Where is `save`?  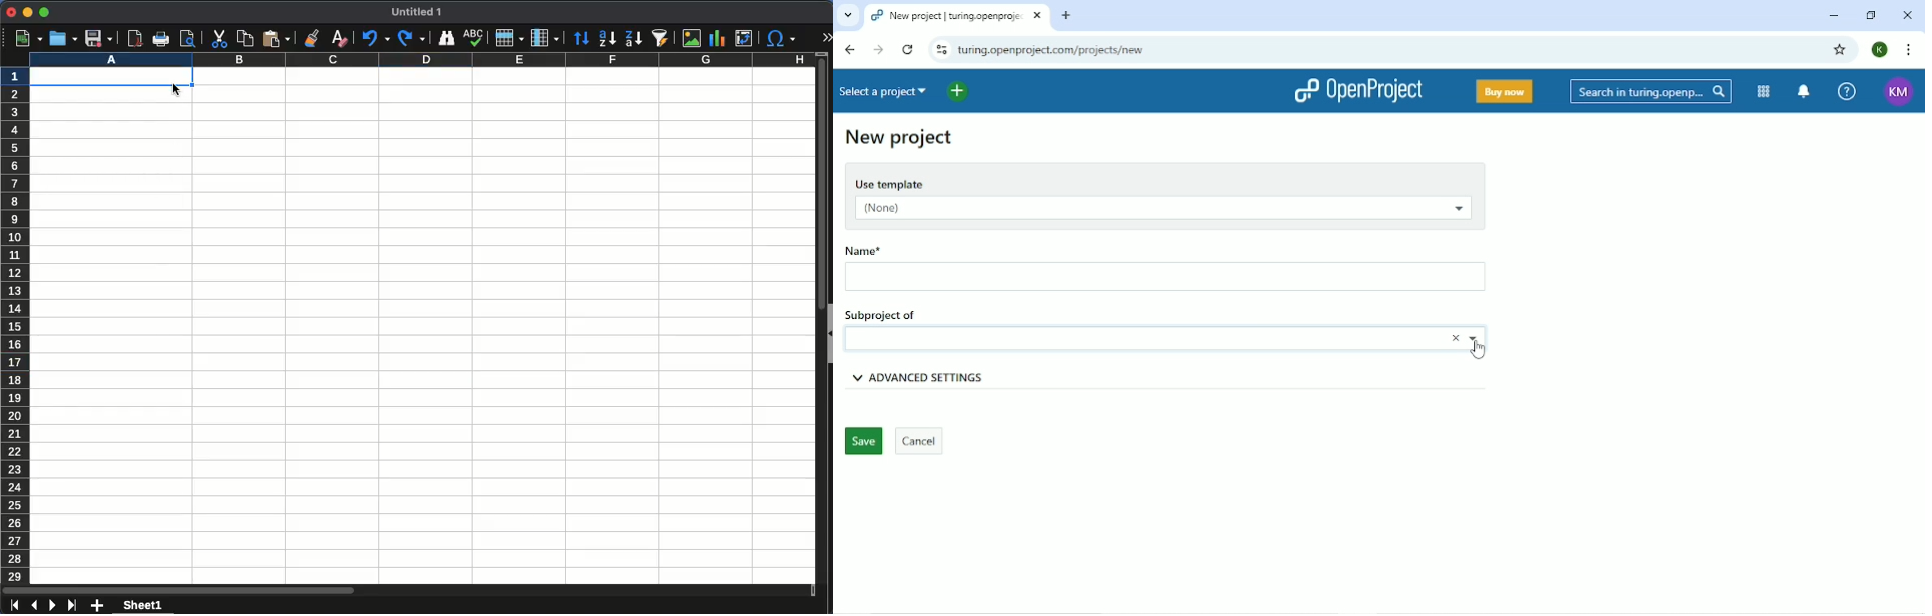
save is located at coordinates (98, 38).